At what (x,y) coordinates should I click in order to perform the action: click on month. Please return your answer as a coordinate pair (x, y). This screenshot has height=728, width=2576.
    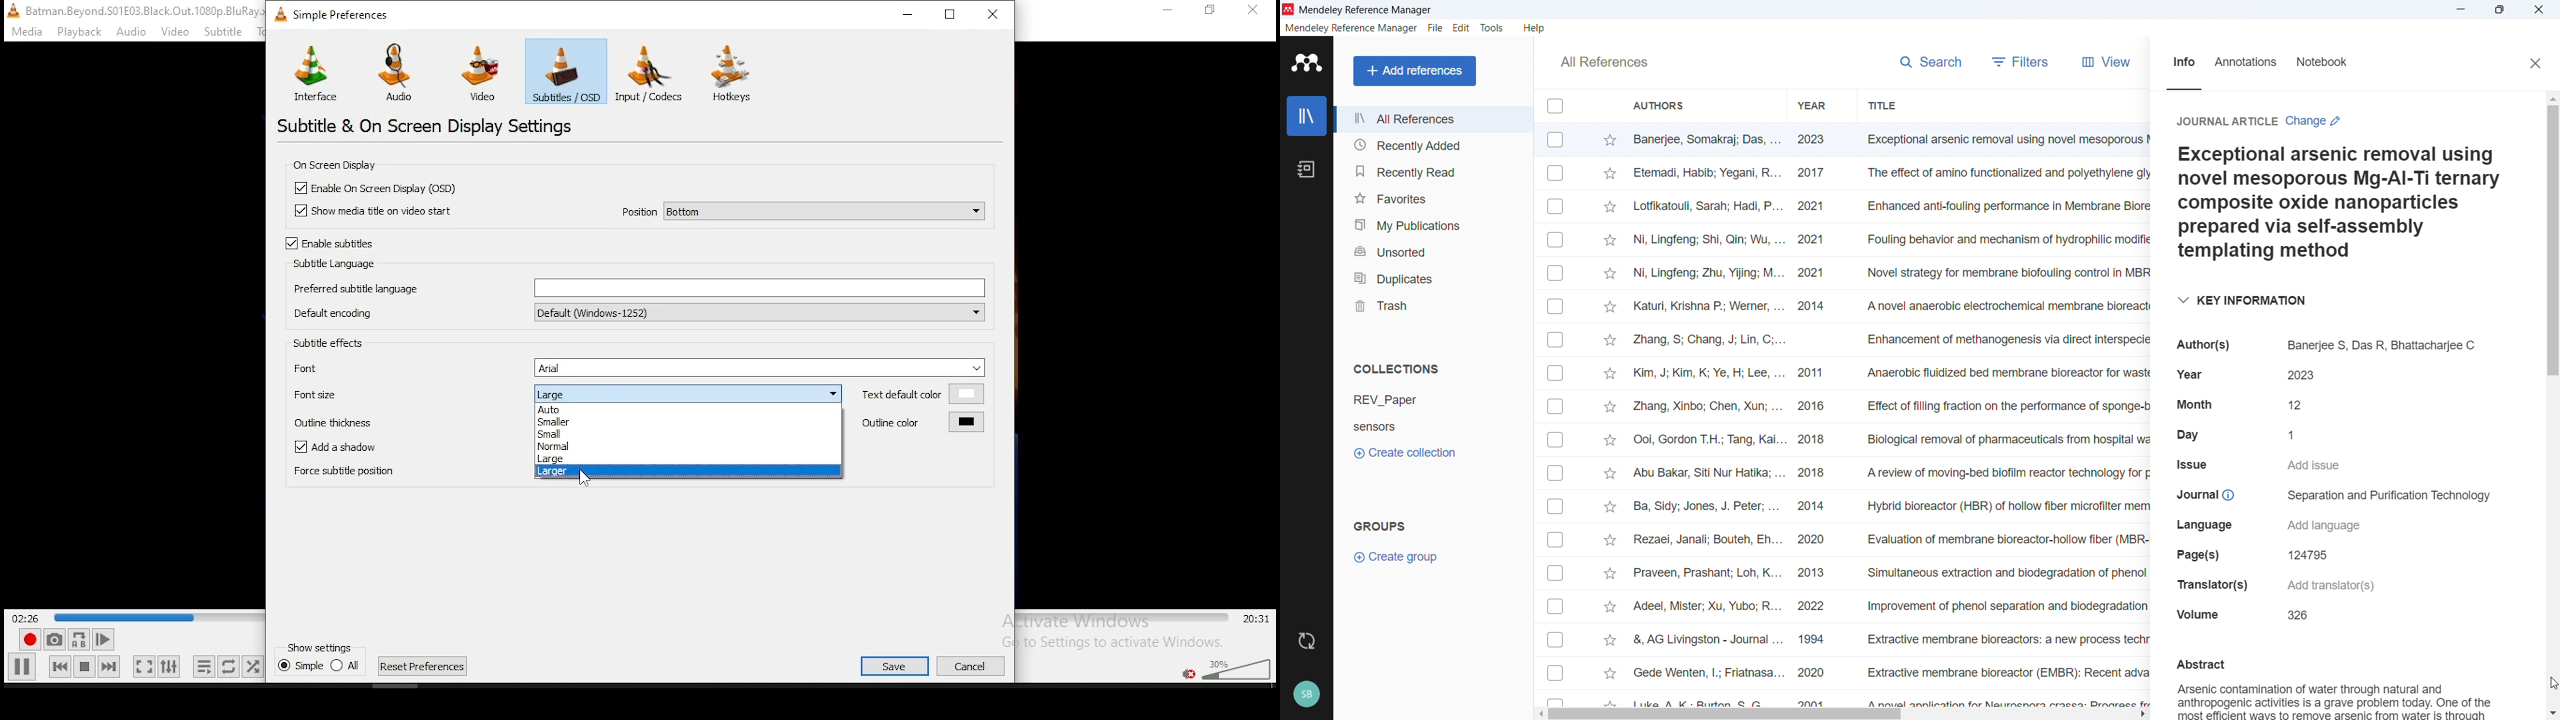
    Looking at the image, I should click on (2197, 401).